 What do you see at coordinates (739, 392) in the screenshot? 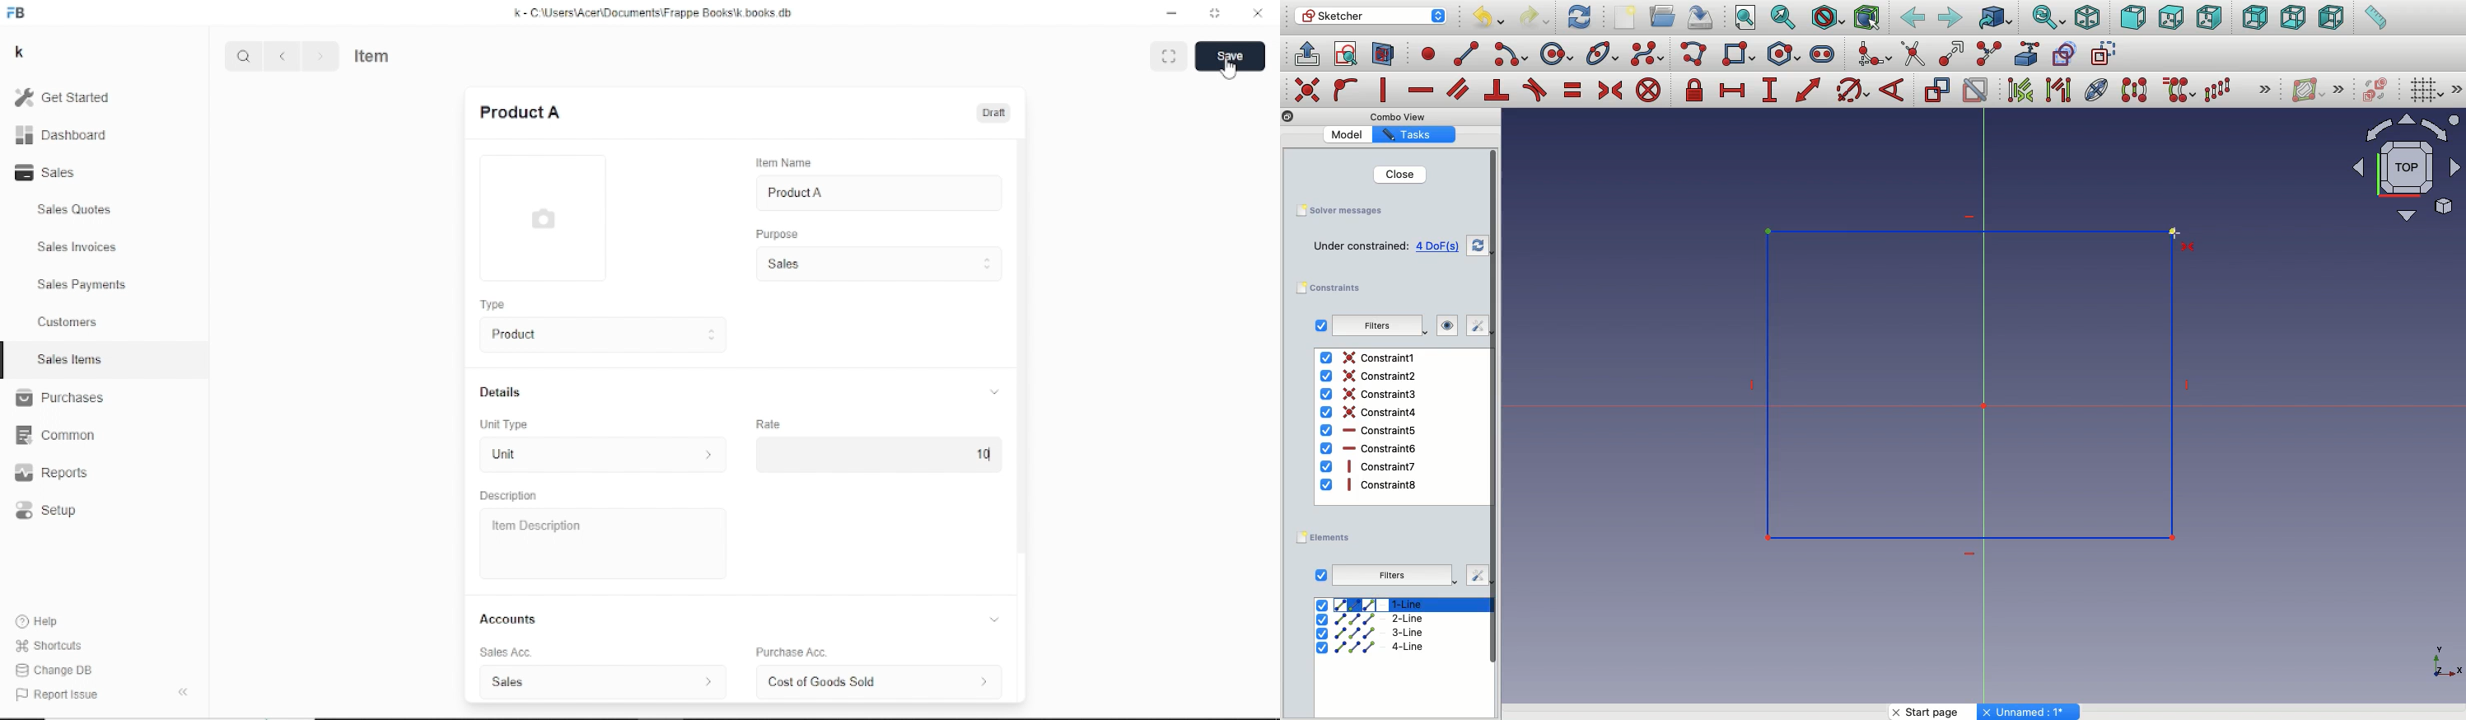
I see `Details` at bounding box center [739, 392].